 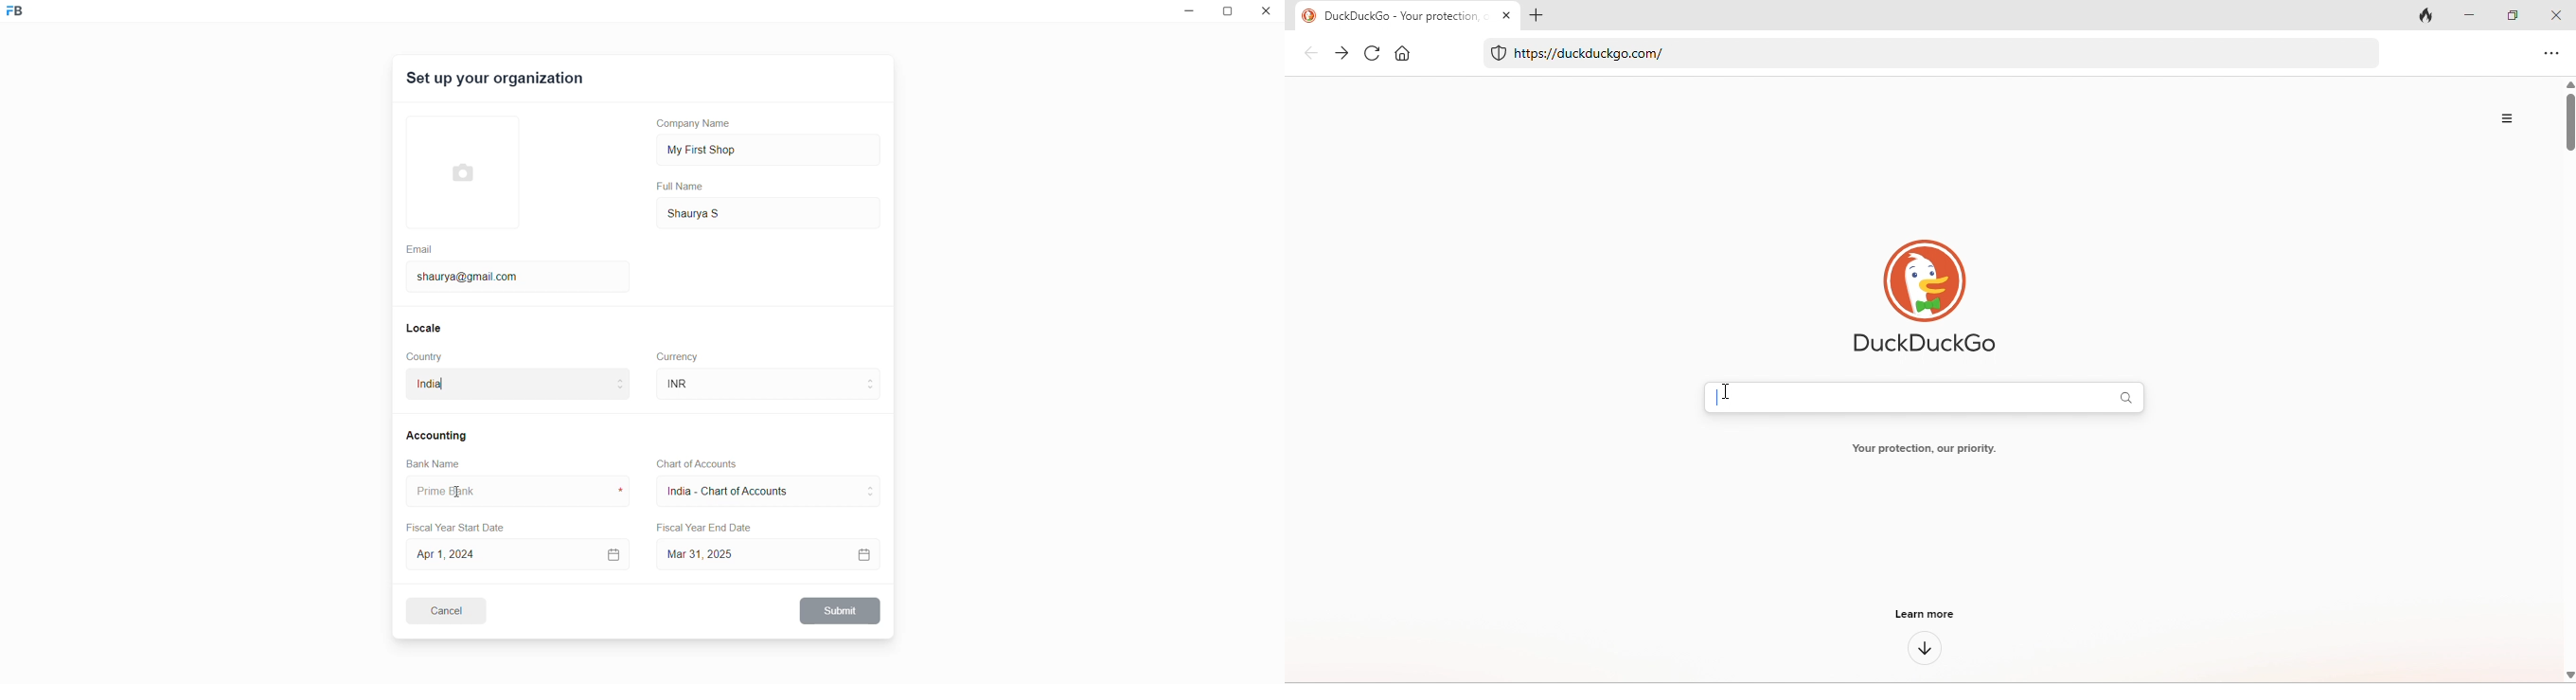 What do you see at coordinates (513, 492) in the screenshot?
I see `bank name input box` at bounding box center [513, 492].